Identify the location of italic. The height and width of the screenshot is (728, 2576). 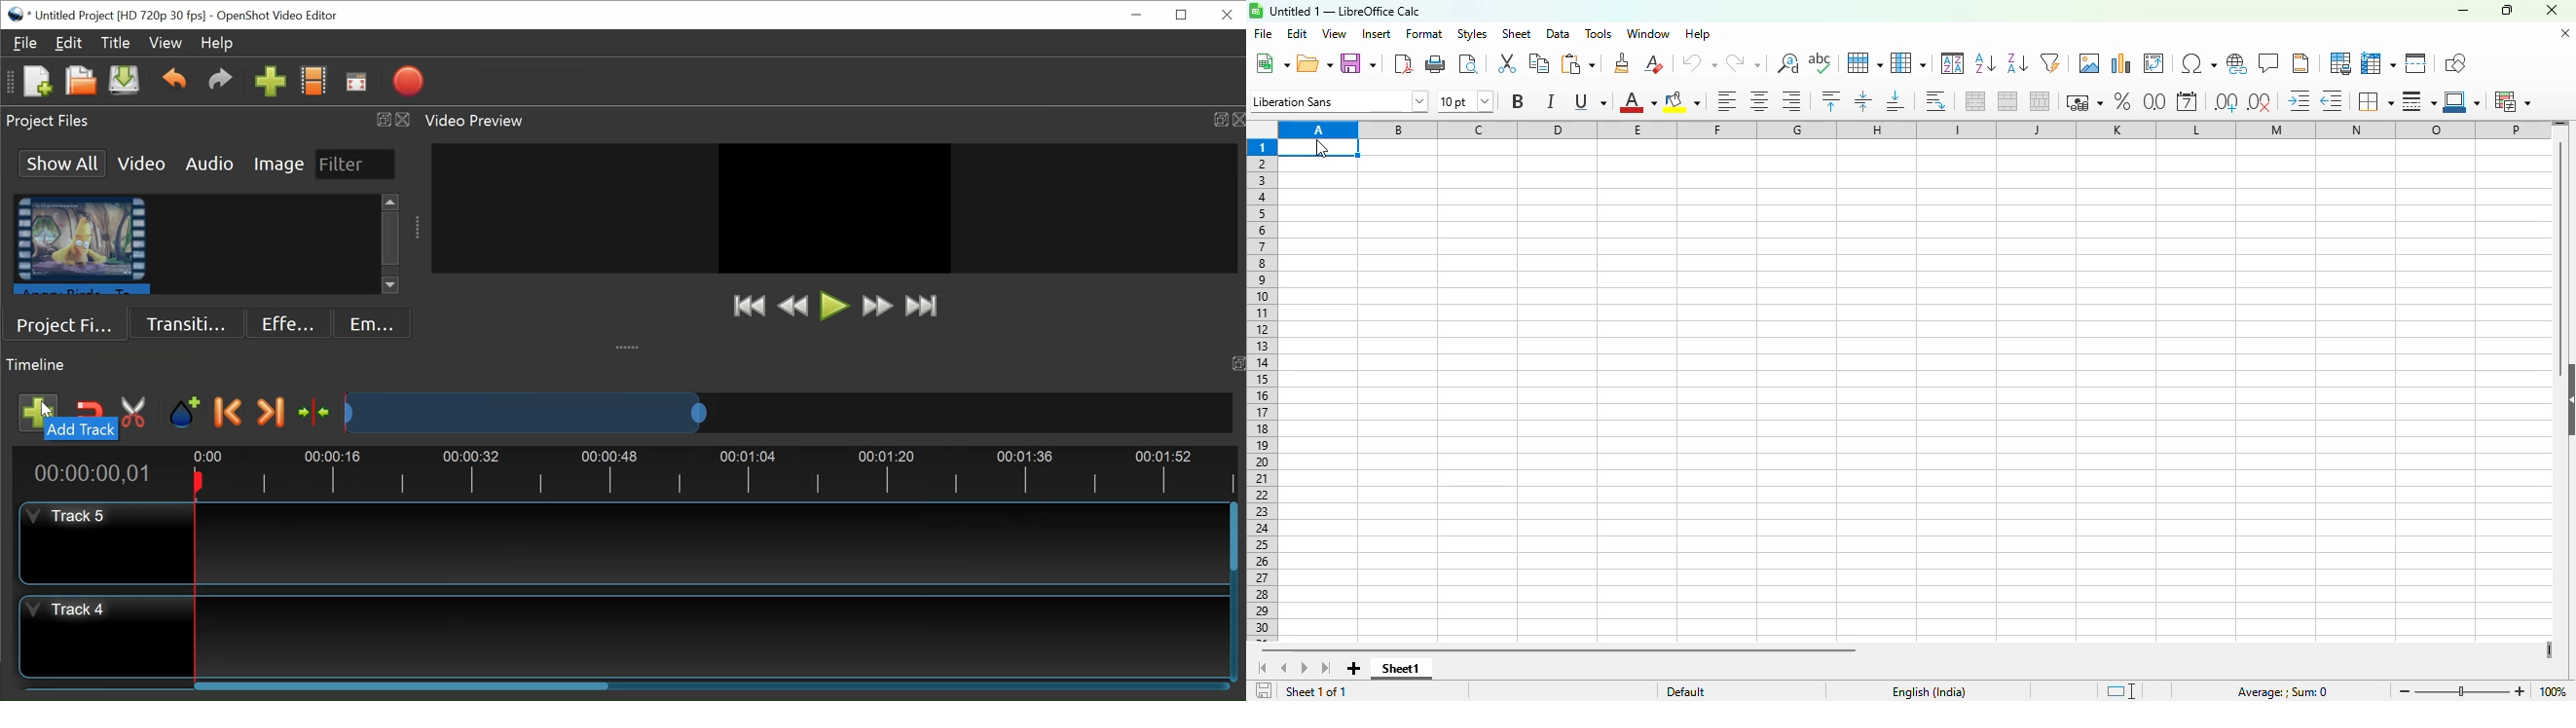
(1550, 100).